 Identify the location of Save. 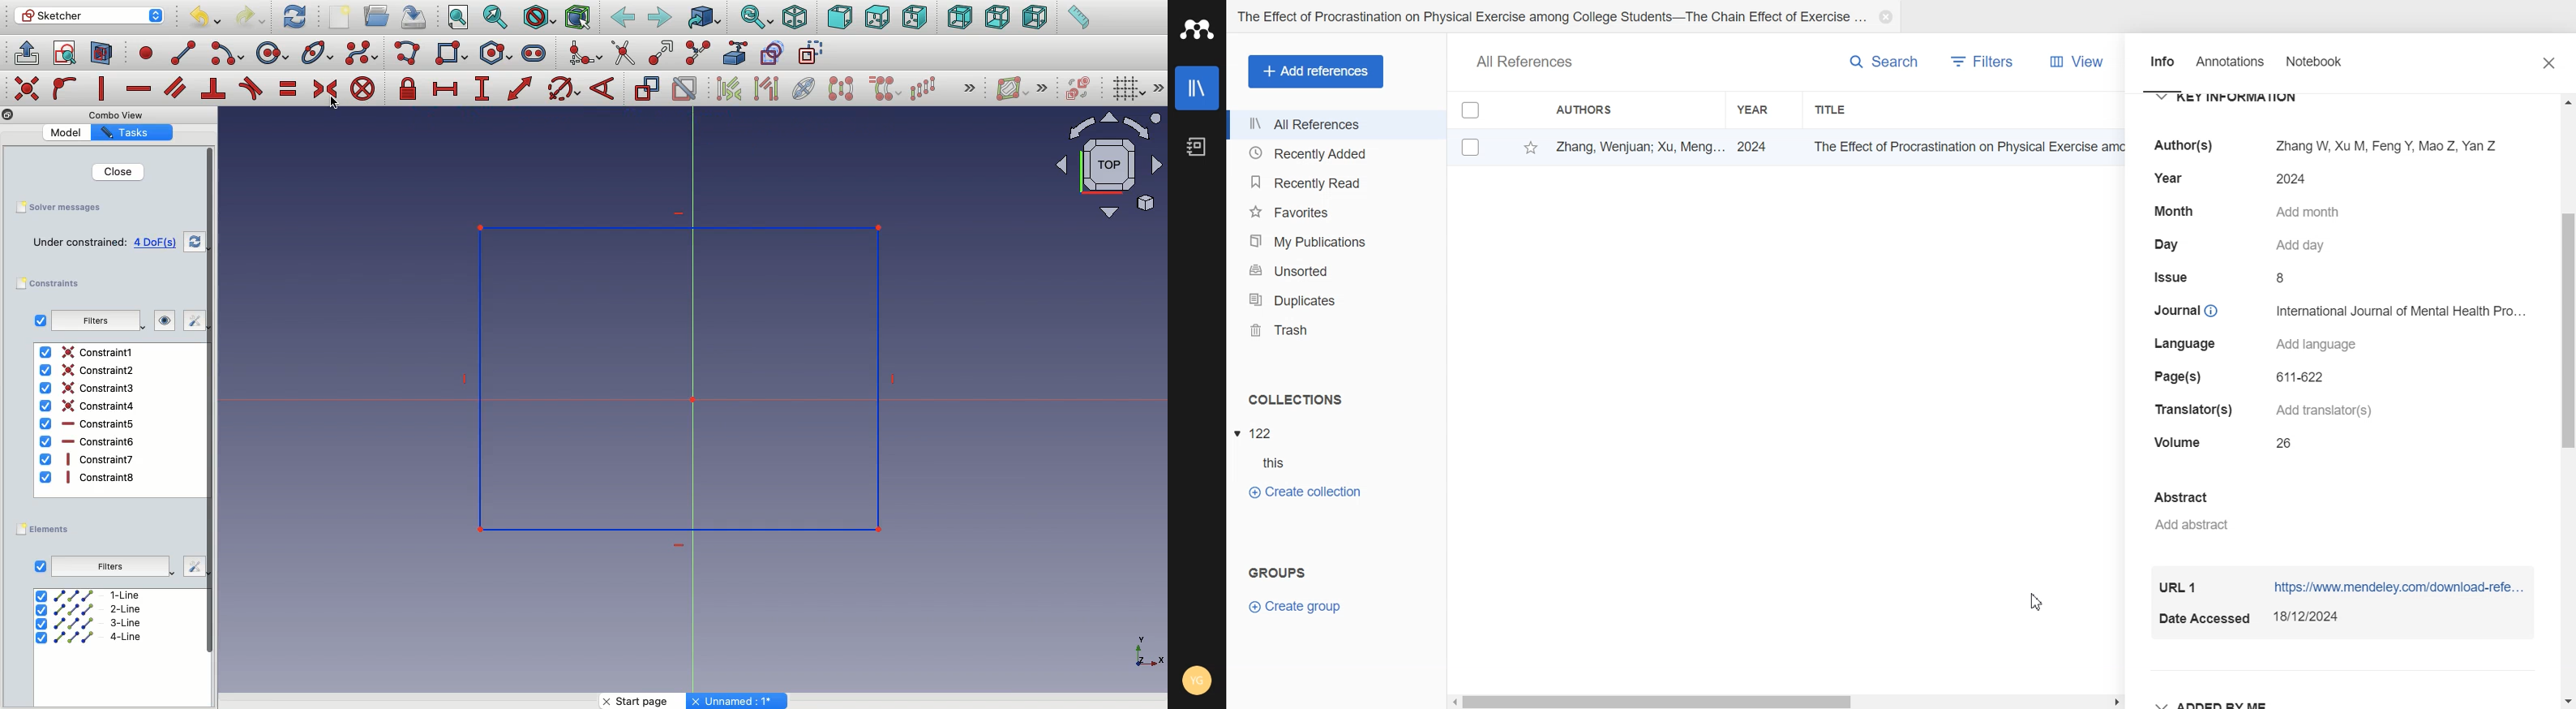
(58, 206).